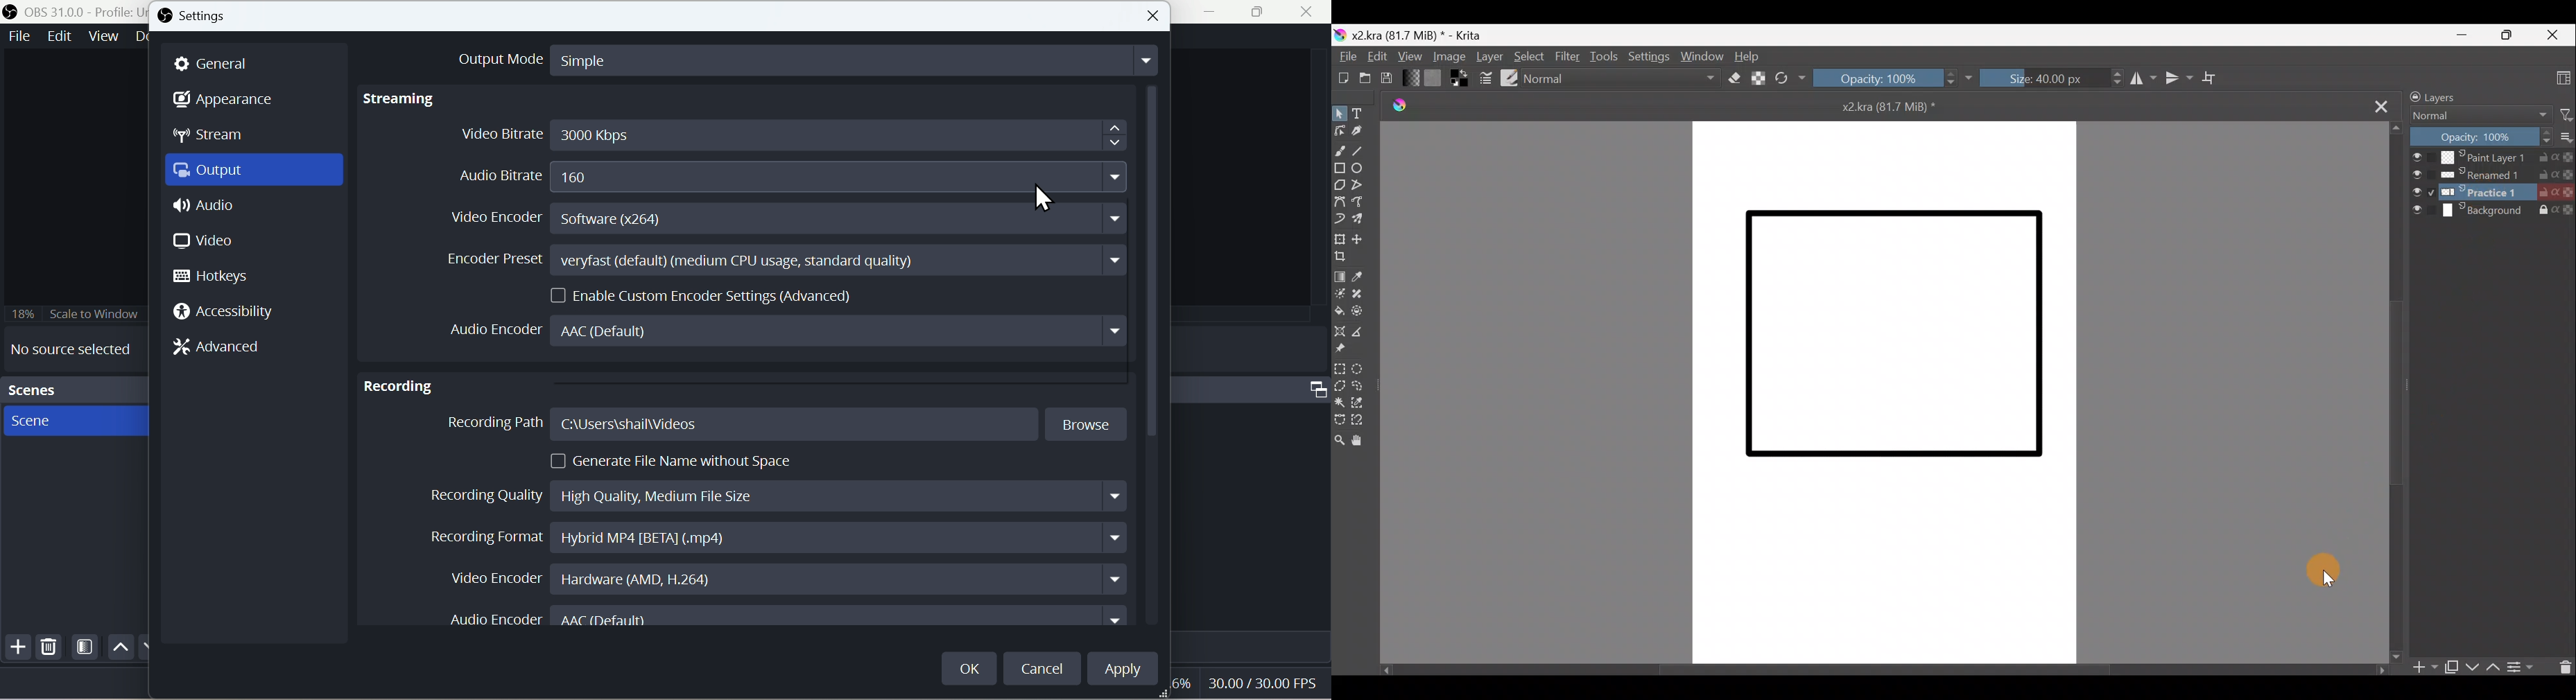 Image resolution: width=2576 pixels, height=700 pixels. What do you see at coordinates (202, 17) in the screenshot?
I see `Settings` at bounding box center [202, 17].